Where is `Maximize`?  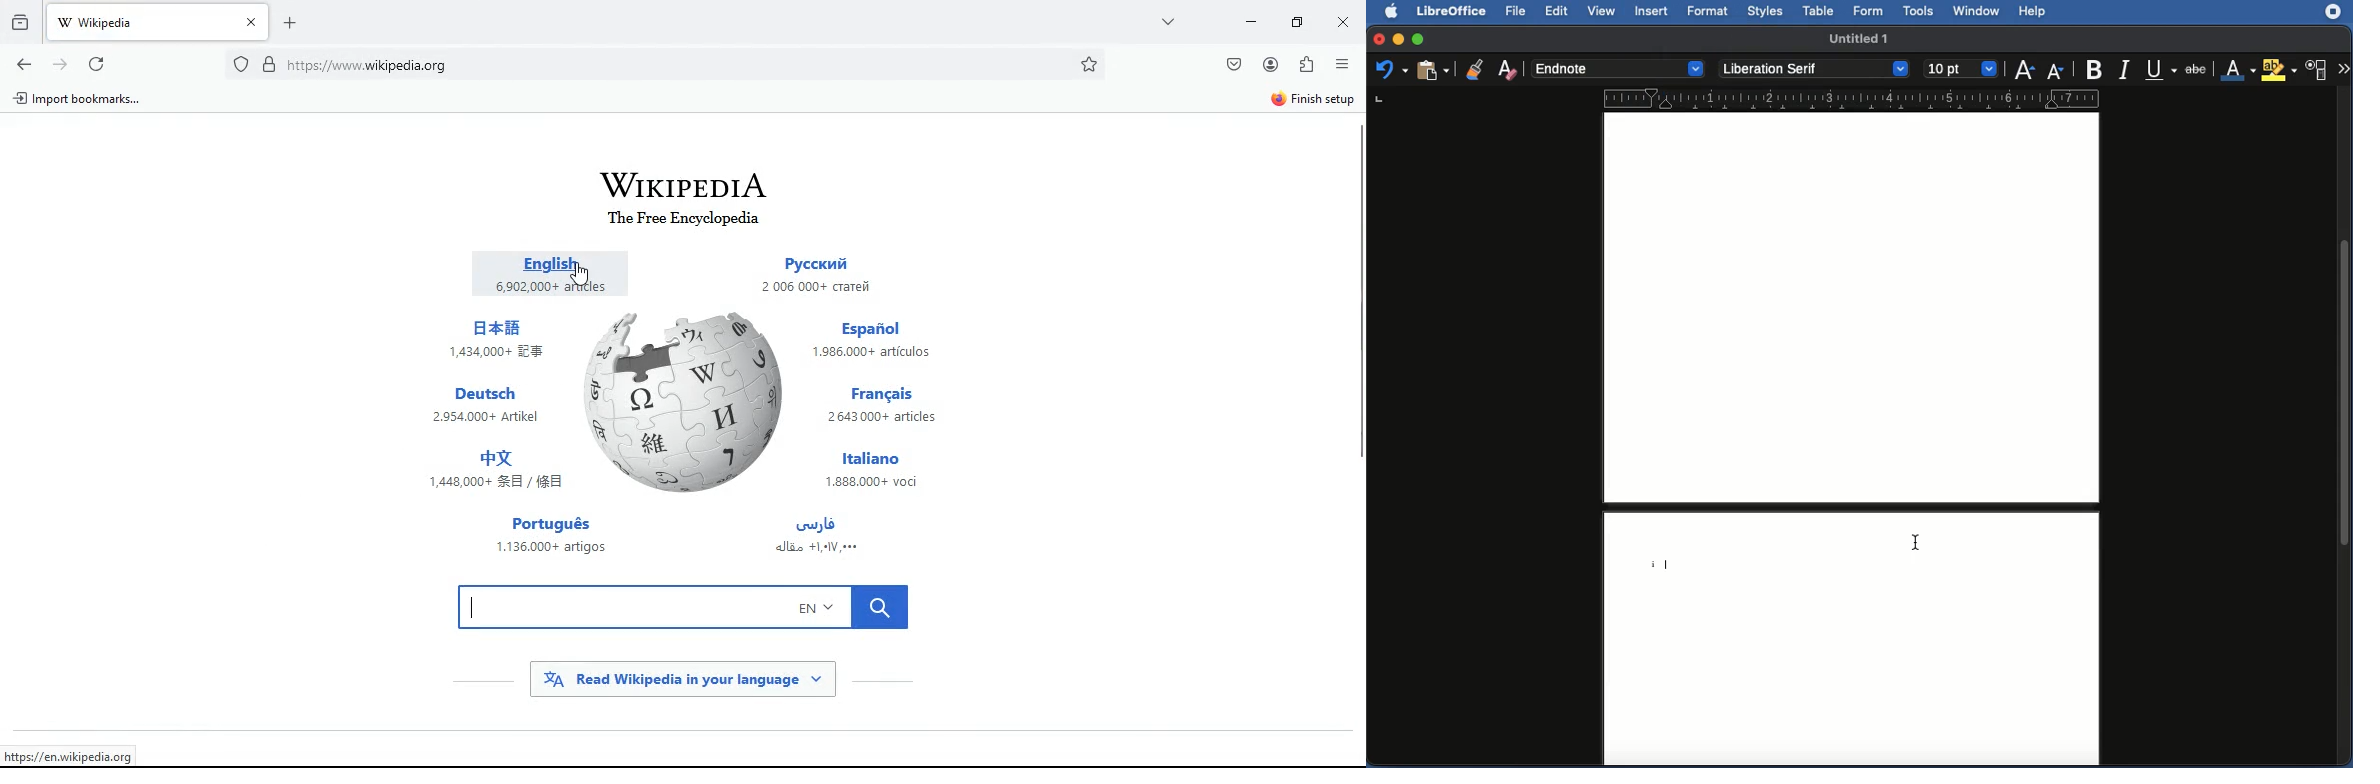 Maximize is located at coordinates (1417, 37).